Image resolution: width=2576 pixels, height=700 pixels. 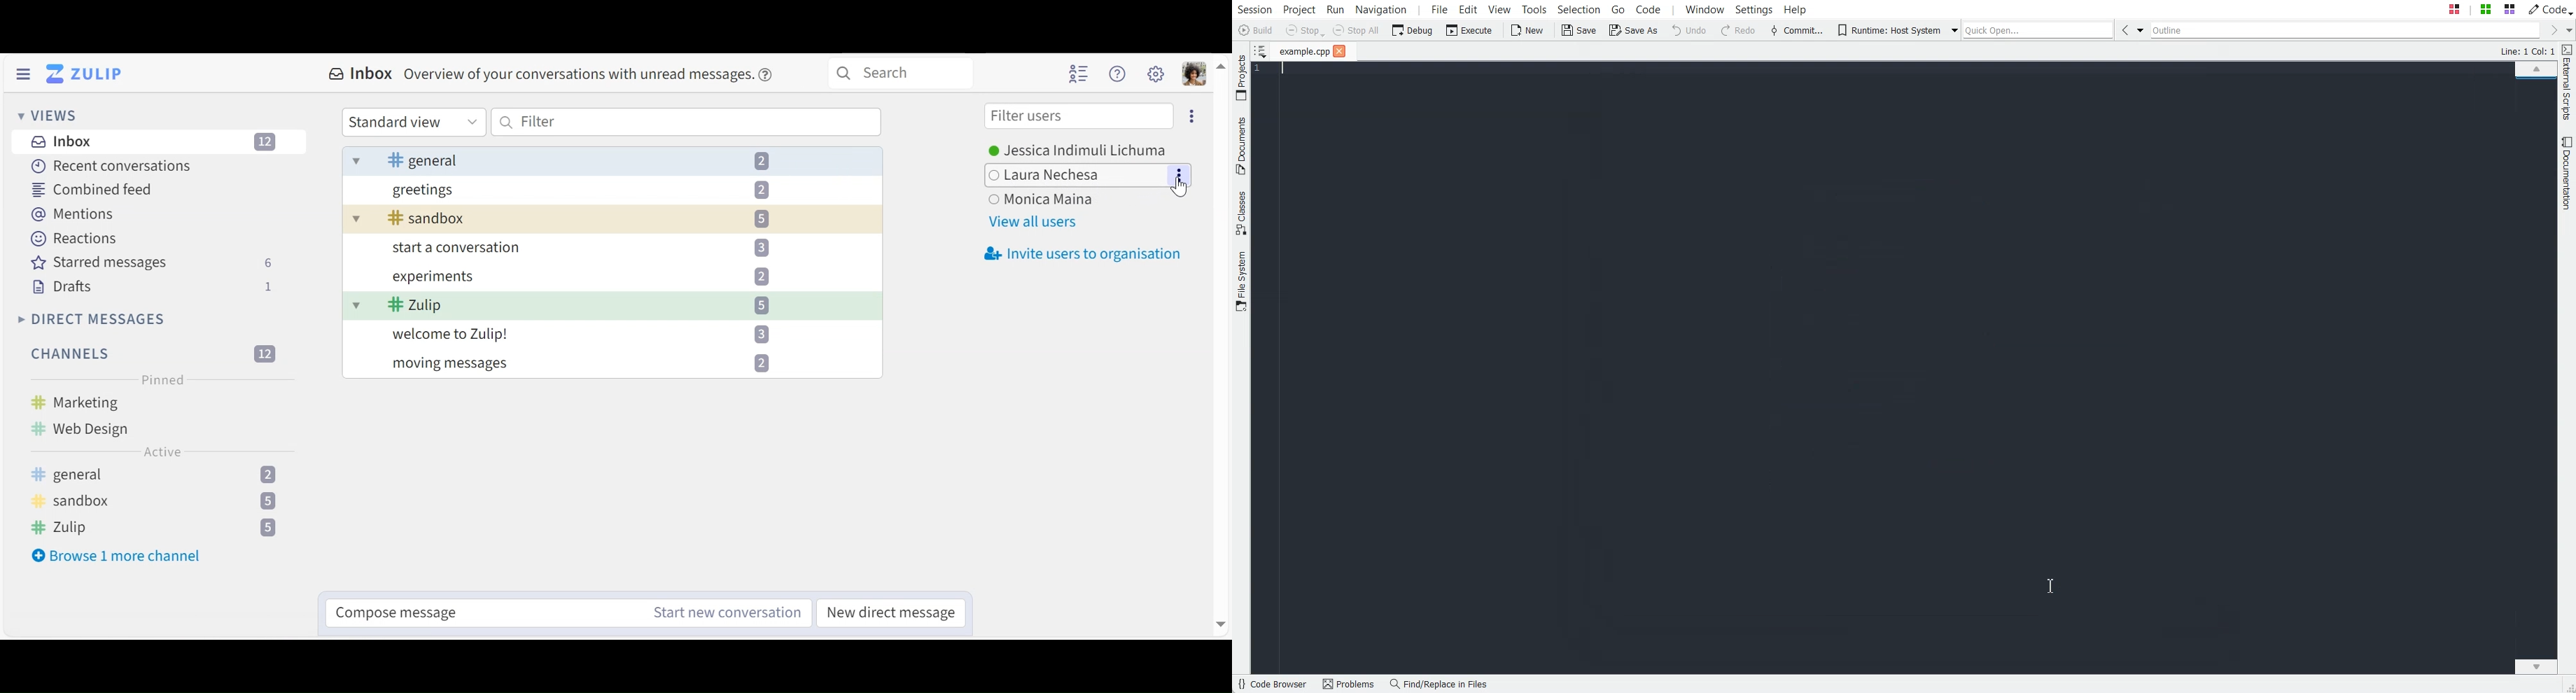 What do you see at coordinates (577, 279) in the screenshot?
I see `experiments` at bounding box center [577, 279].